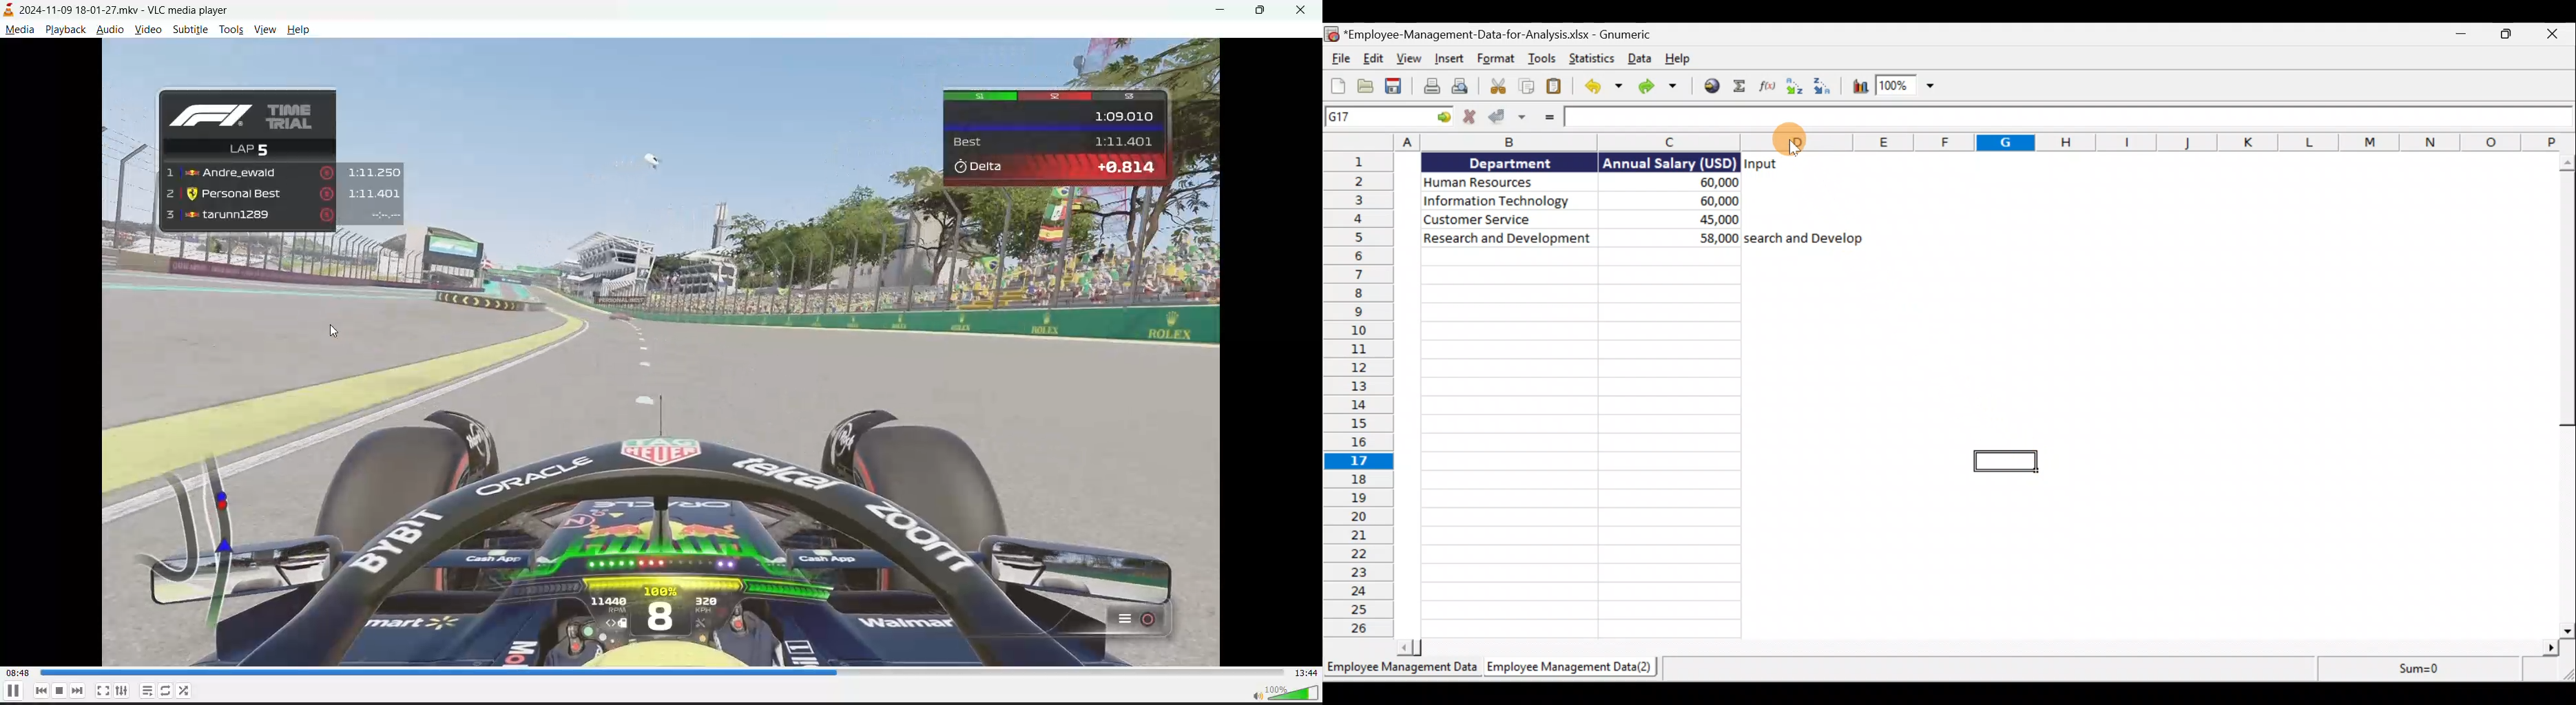  Describe the element at coordinates (300, 30) in the screenshot. I see `help` at that location.